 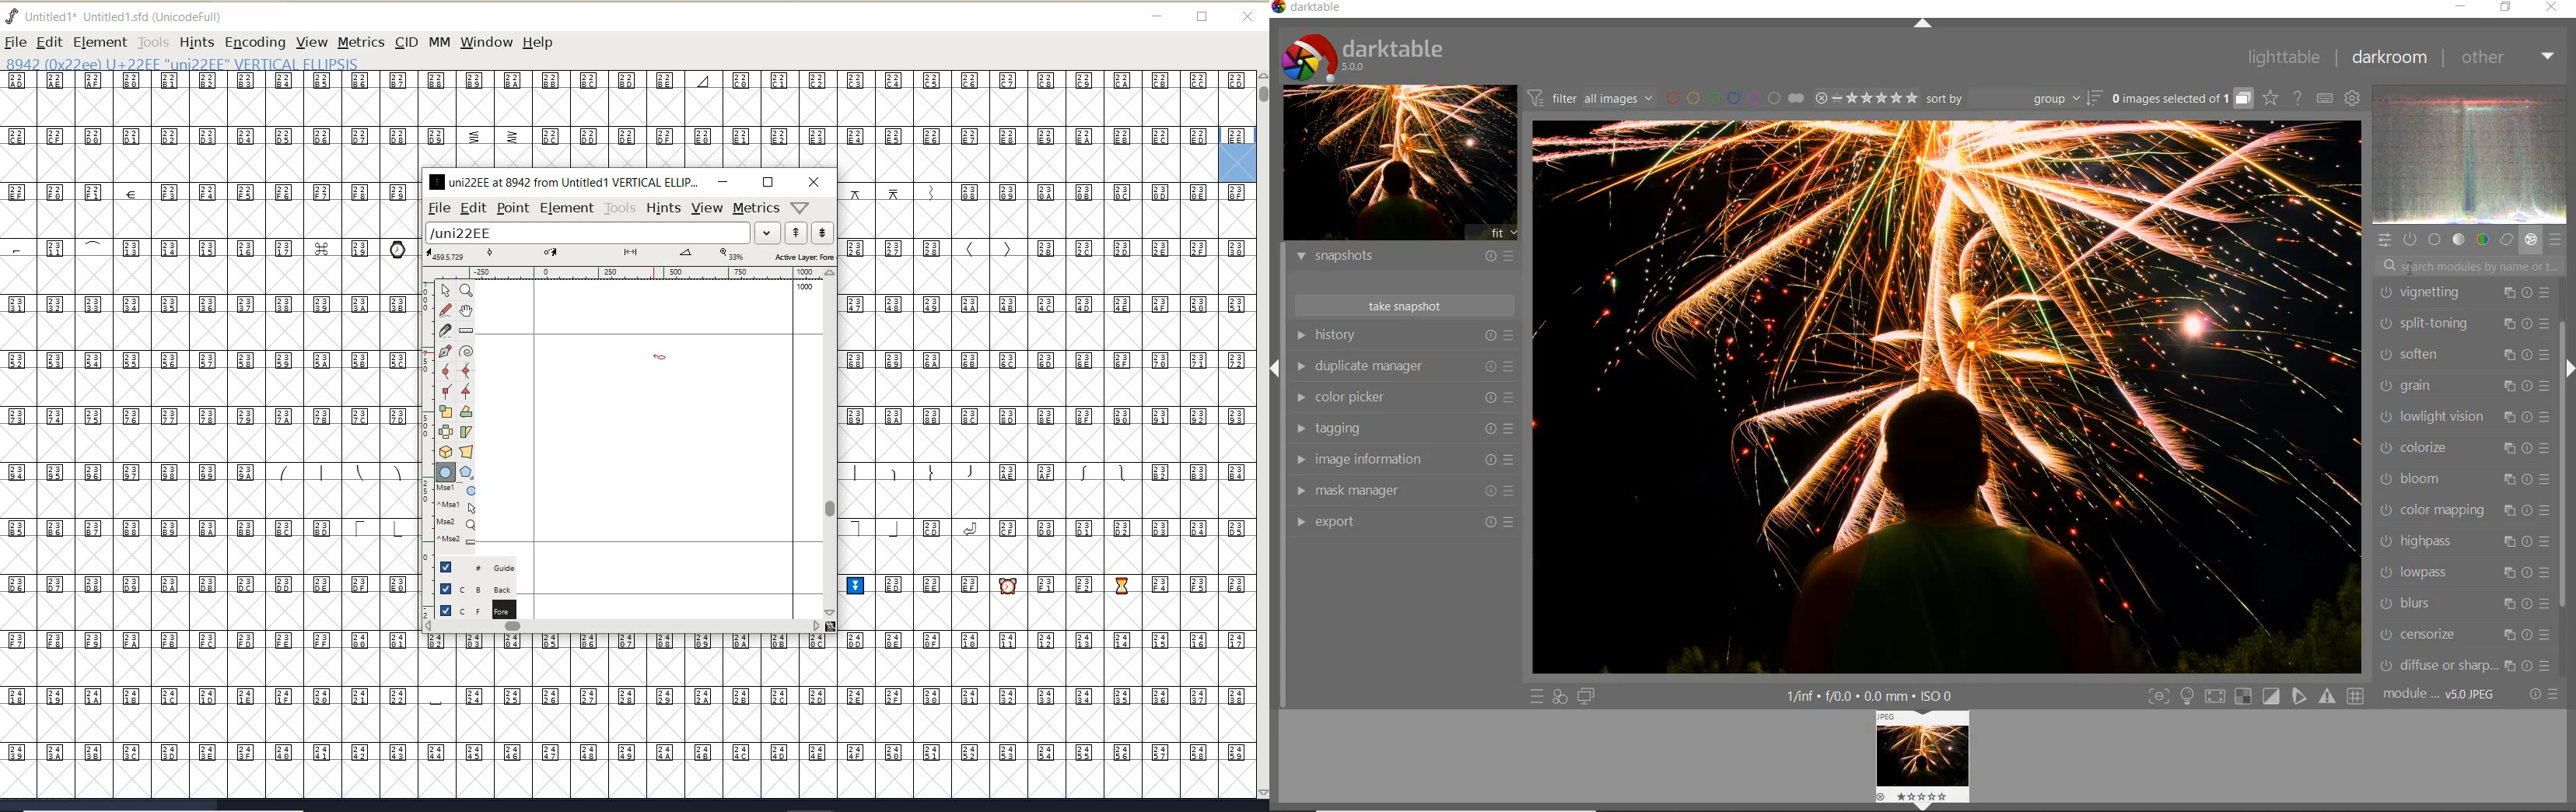 I want to click on color mapping, so click(x=2463, y=511).